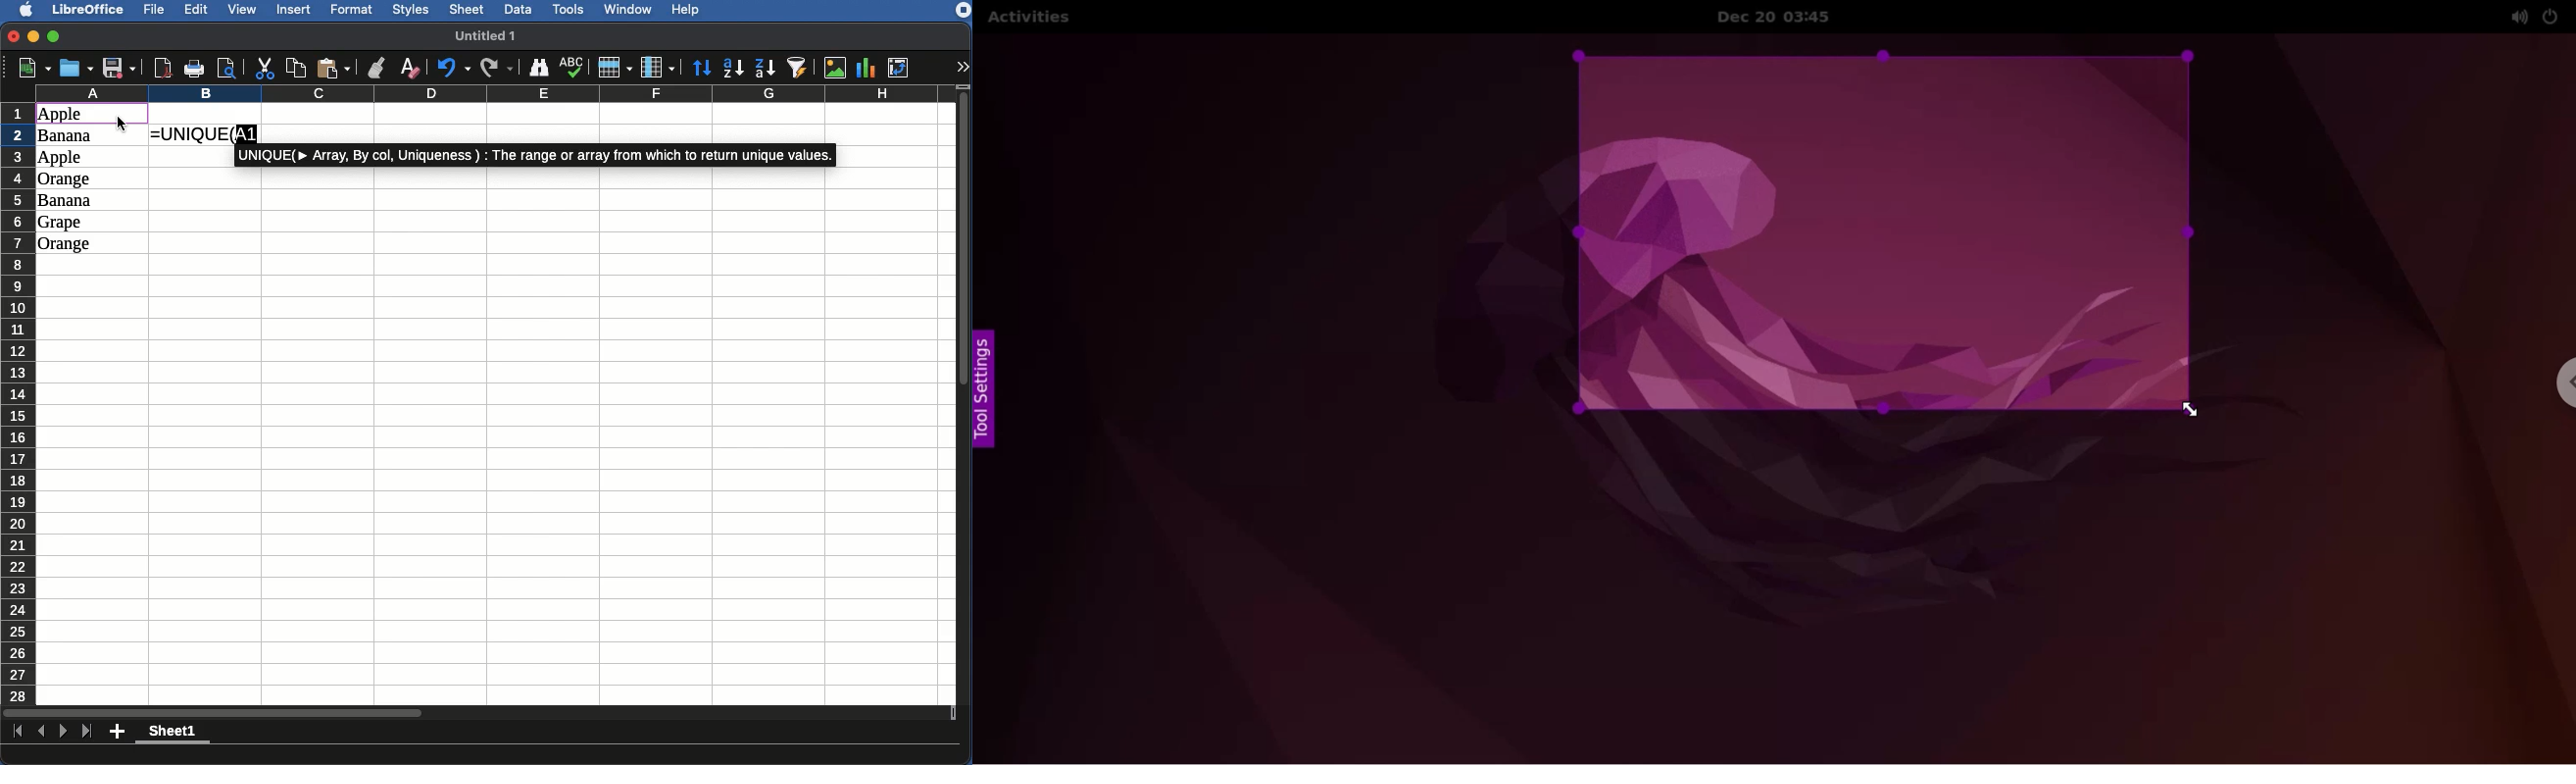  What do you see at coordinates (296, 68) in the screenshot?
I see `Copy` at bounding box center [296, 68].